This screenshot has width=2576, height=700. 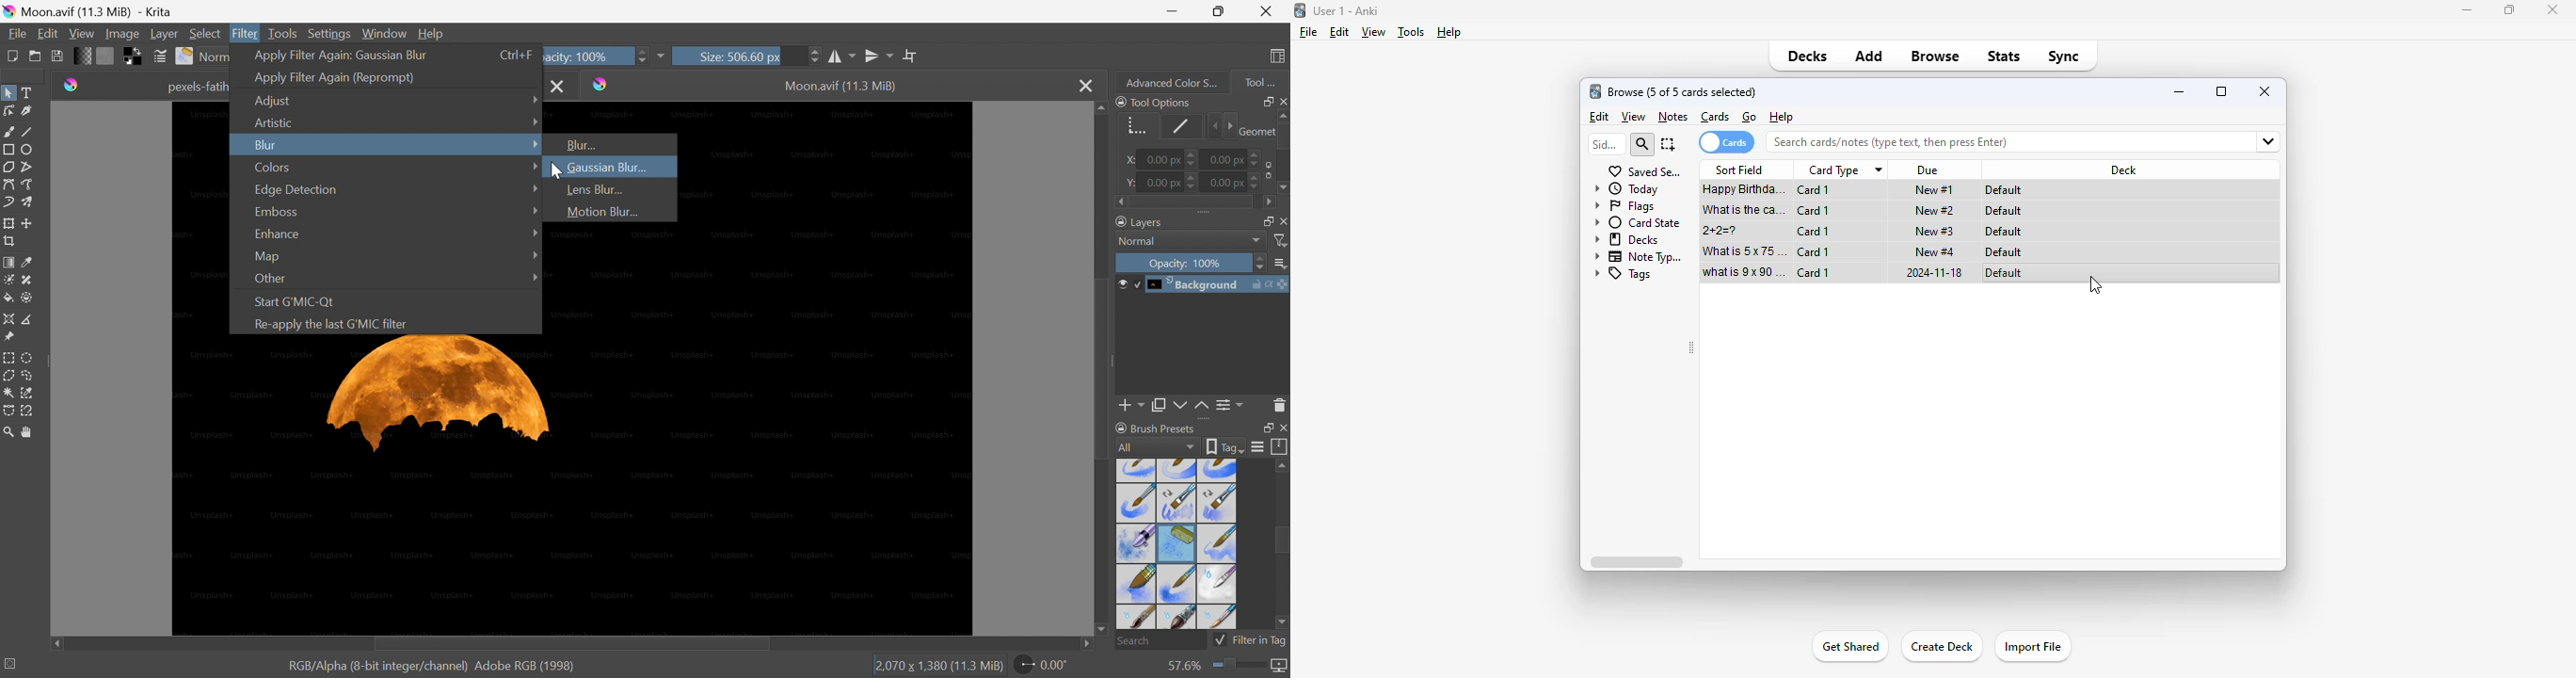 I want to click on browse (1 of 5 cards selected), so click(x=1682, y=92).